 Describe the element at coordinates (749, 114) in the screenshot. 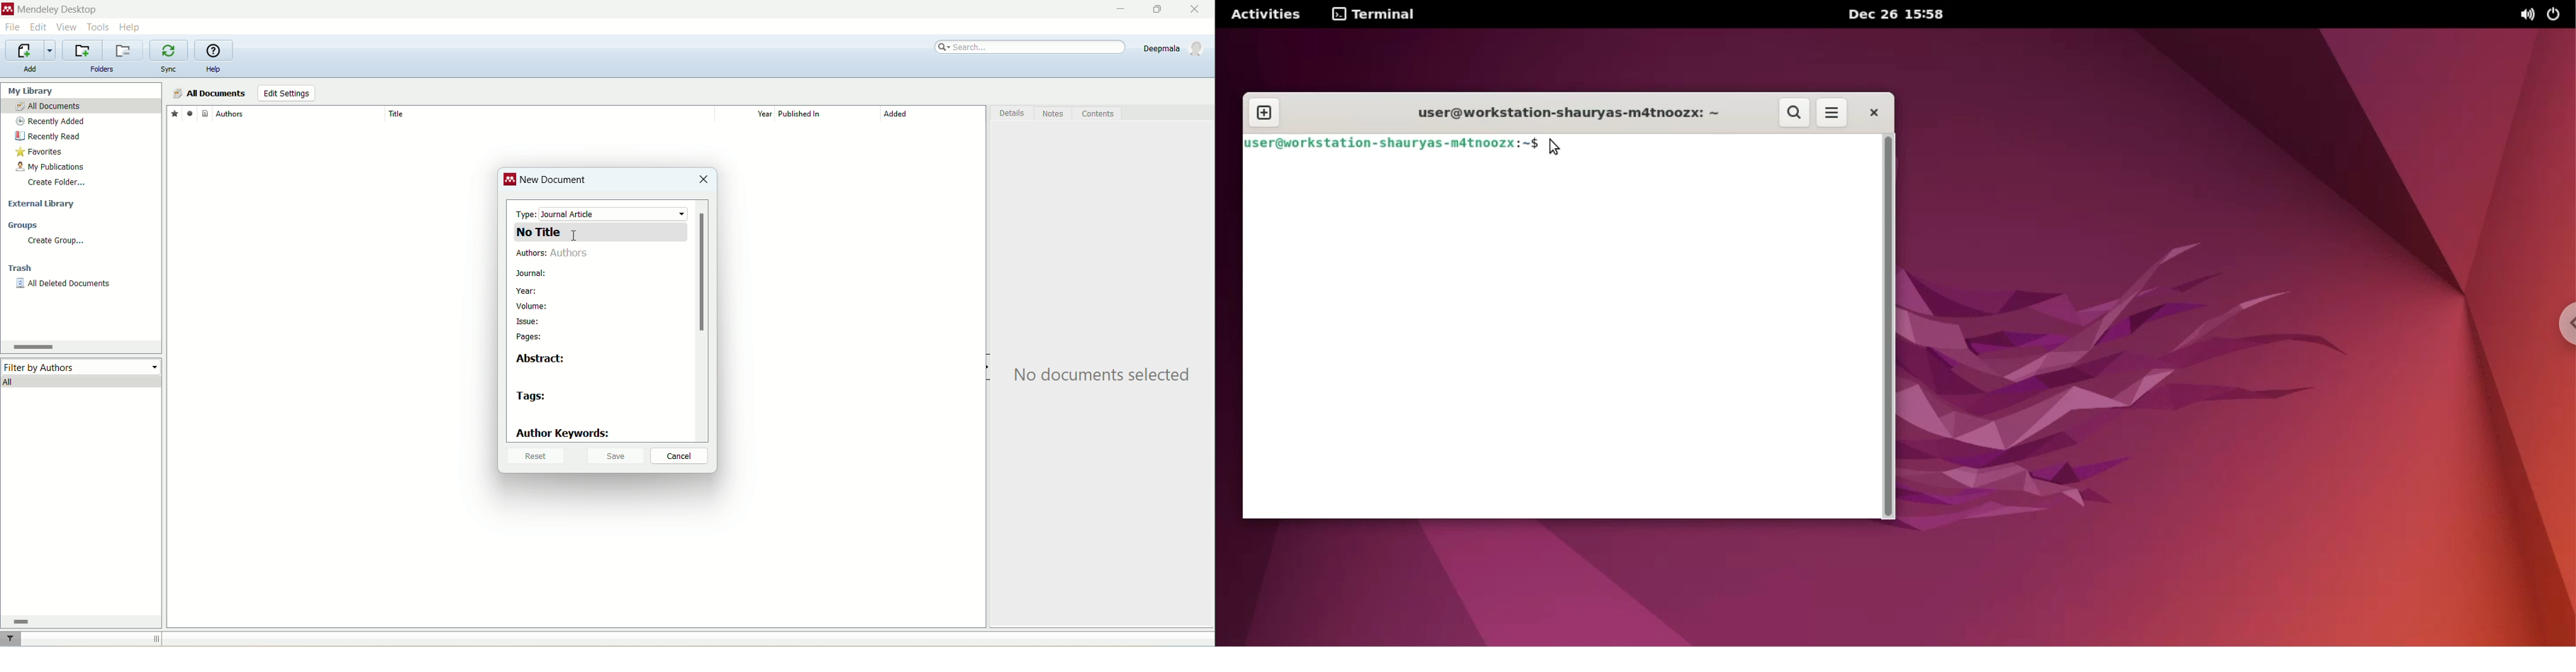

I see `year` at that location.